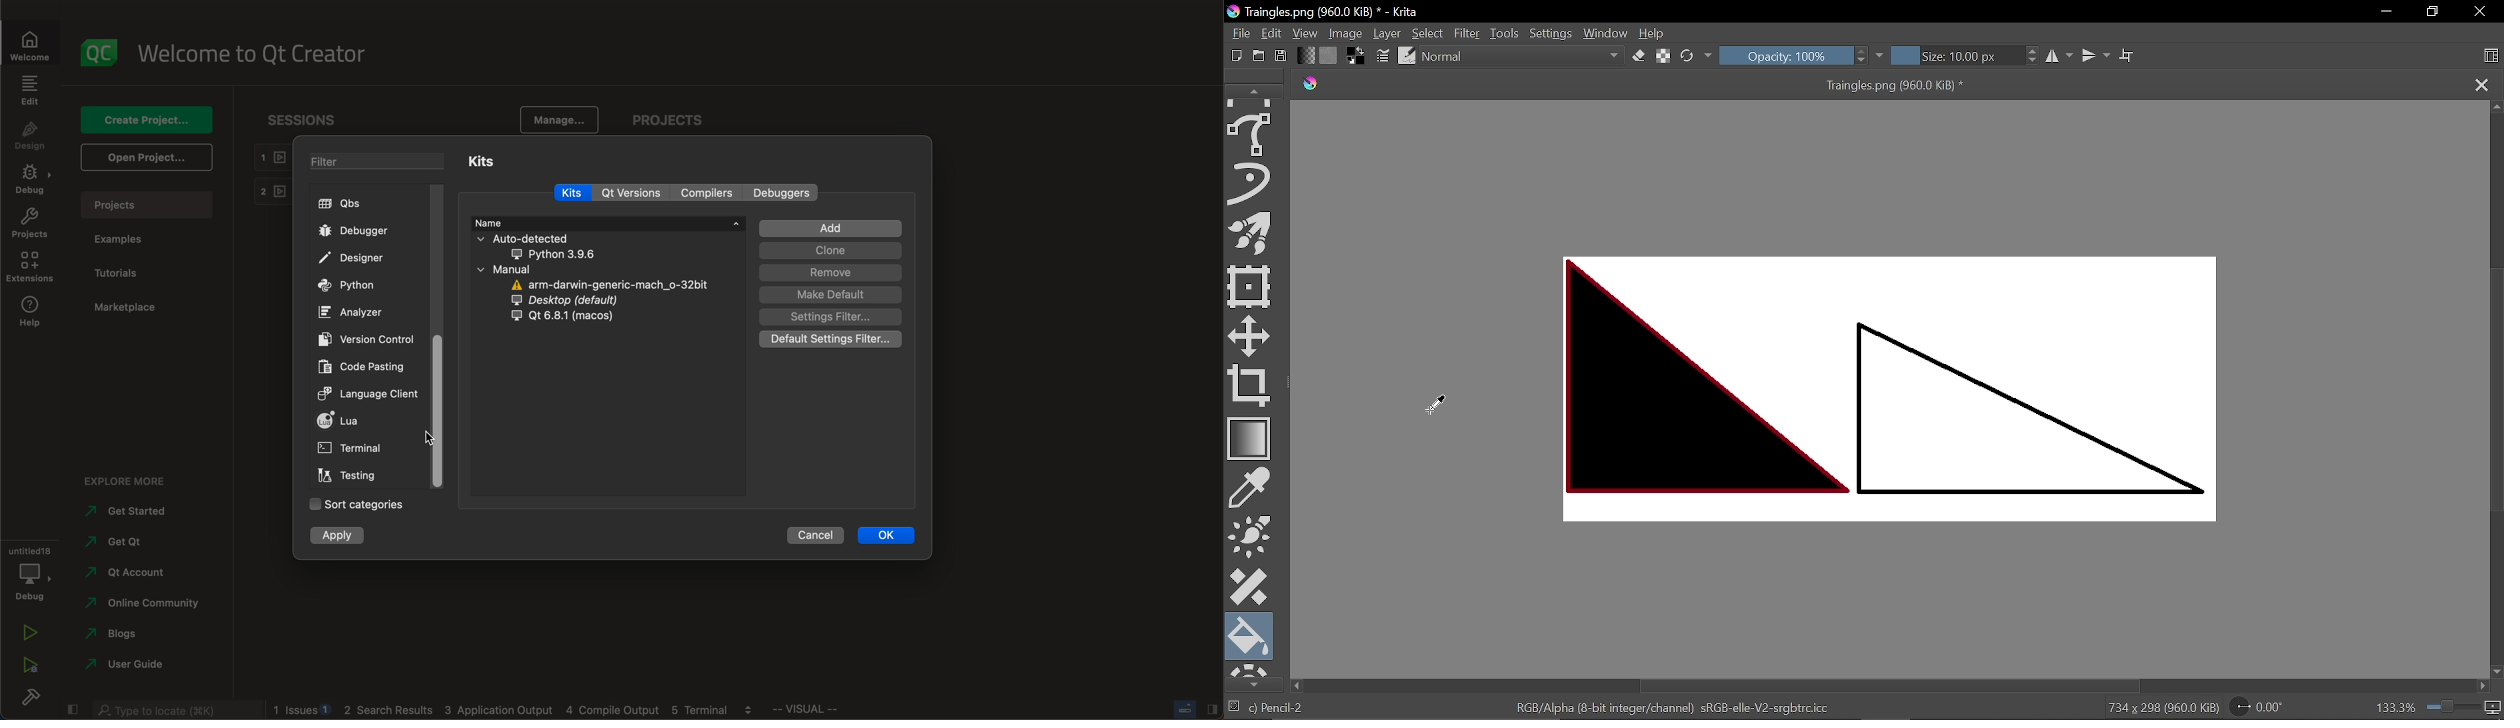 The image size is (2520, 728). What do you see at coordinates (1252, 336) in the screenshot?
I see `Move a layer` at bounding box center [1252, 336].